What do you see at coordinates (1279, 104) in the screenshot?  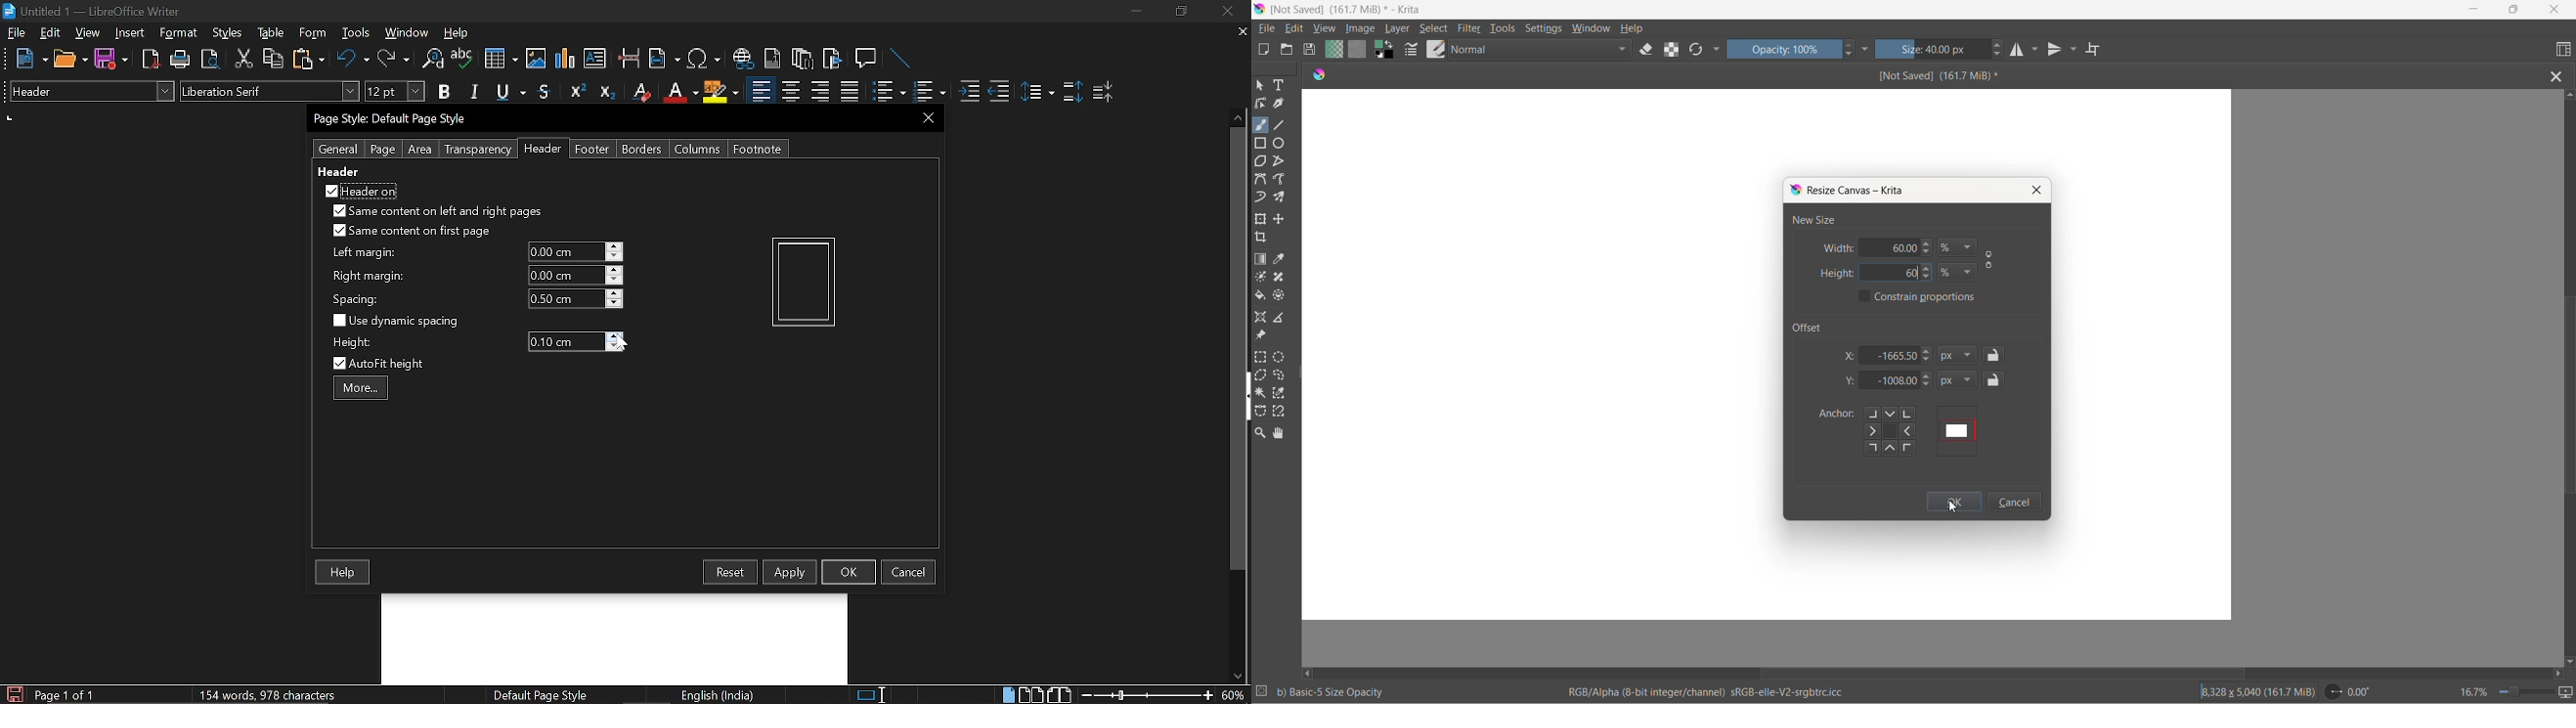 I see `calligraphy` at bounding box center [1279, 104].